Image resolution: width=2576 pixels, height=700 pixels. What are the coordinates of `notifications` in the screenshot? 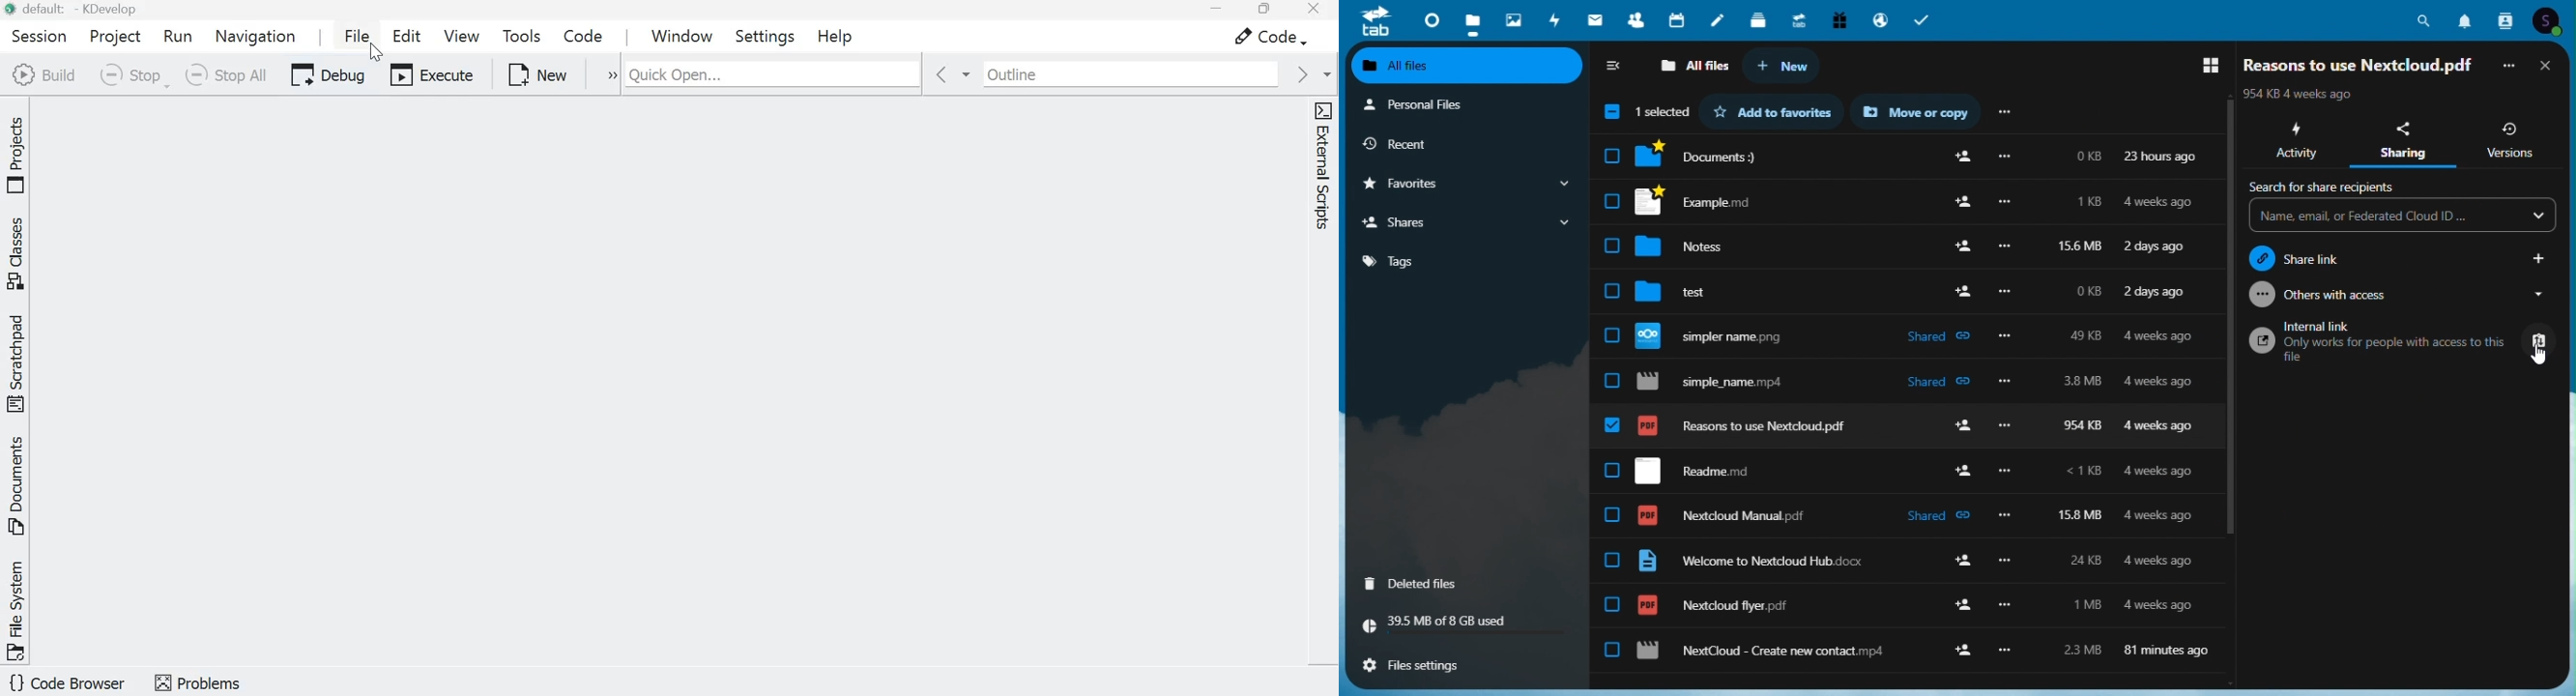 It's located at (2466, 19).